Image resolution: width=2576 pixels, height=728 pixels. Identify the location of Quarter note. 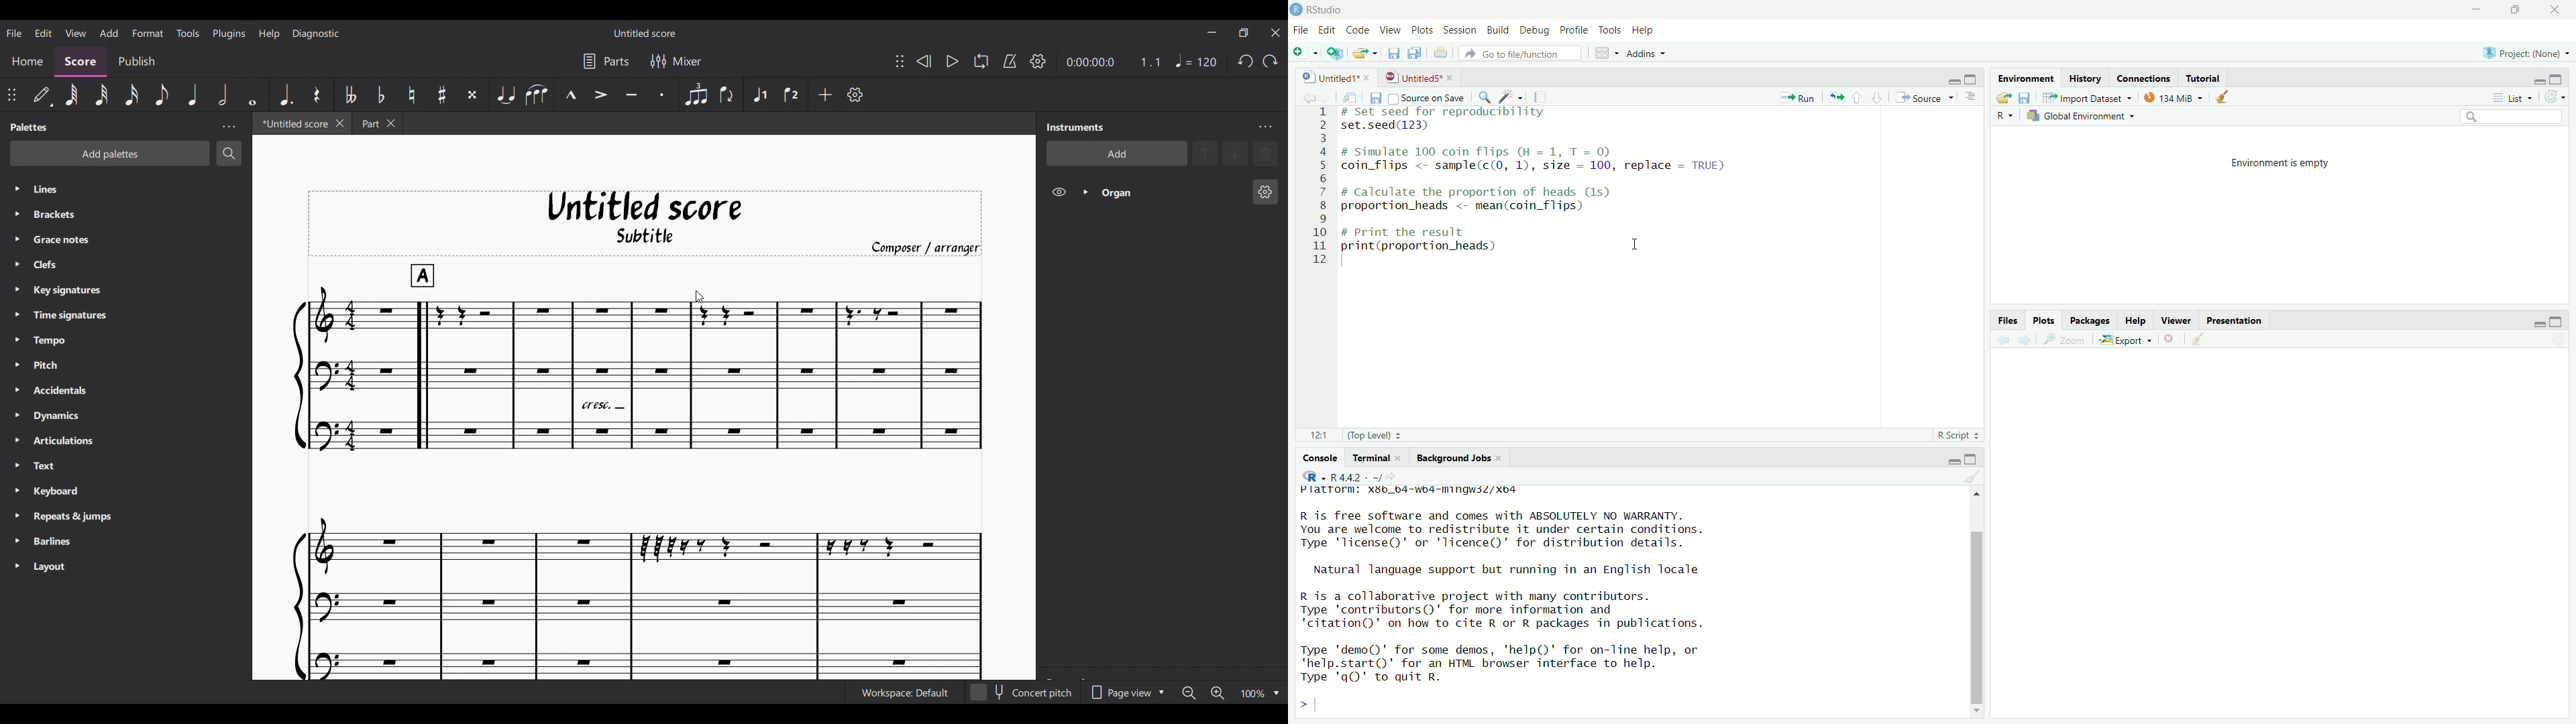
(1195, 60).